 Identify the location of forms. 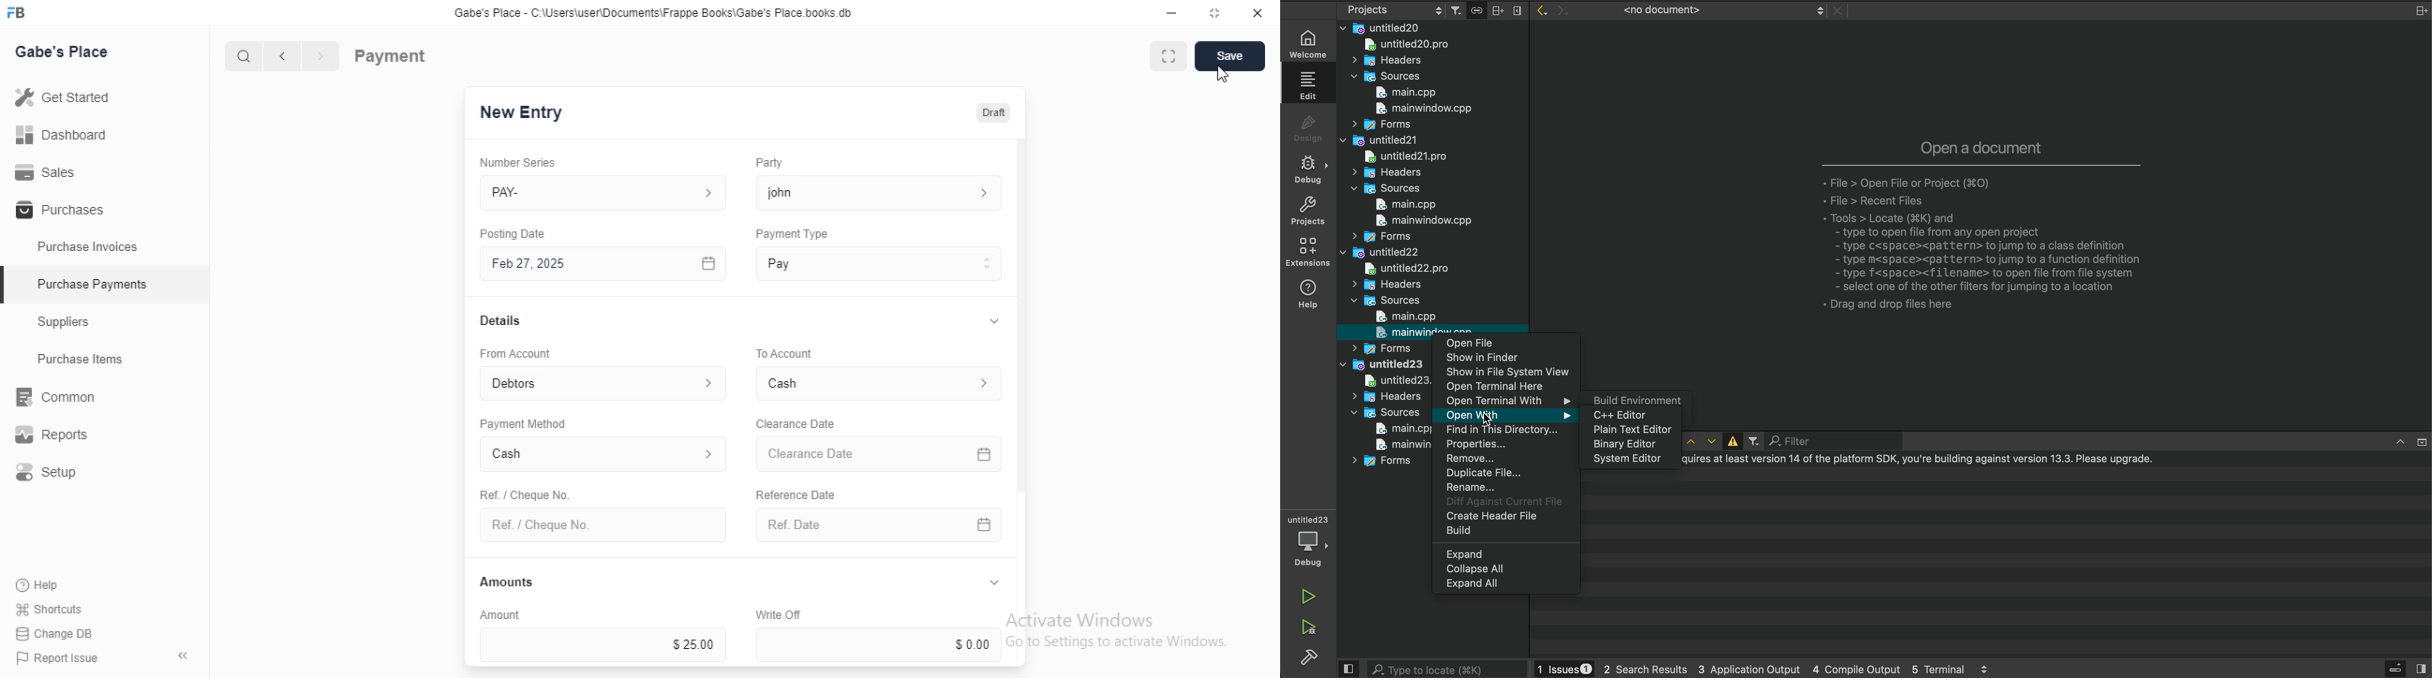
(1384, 346).